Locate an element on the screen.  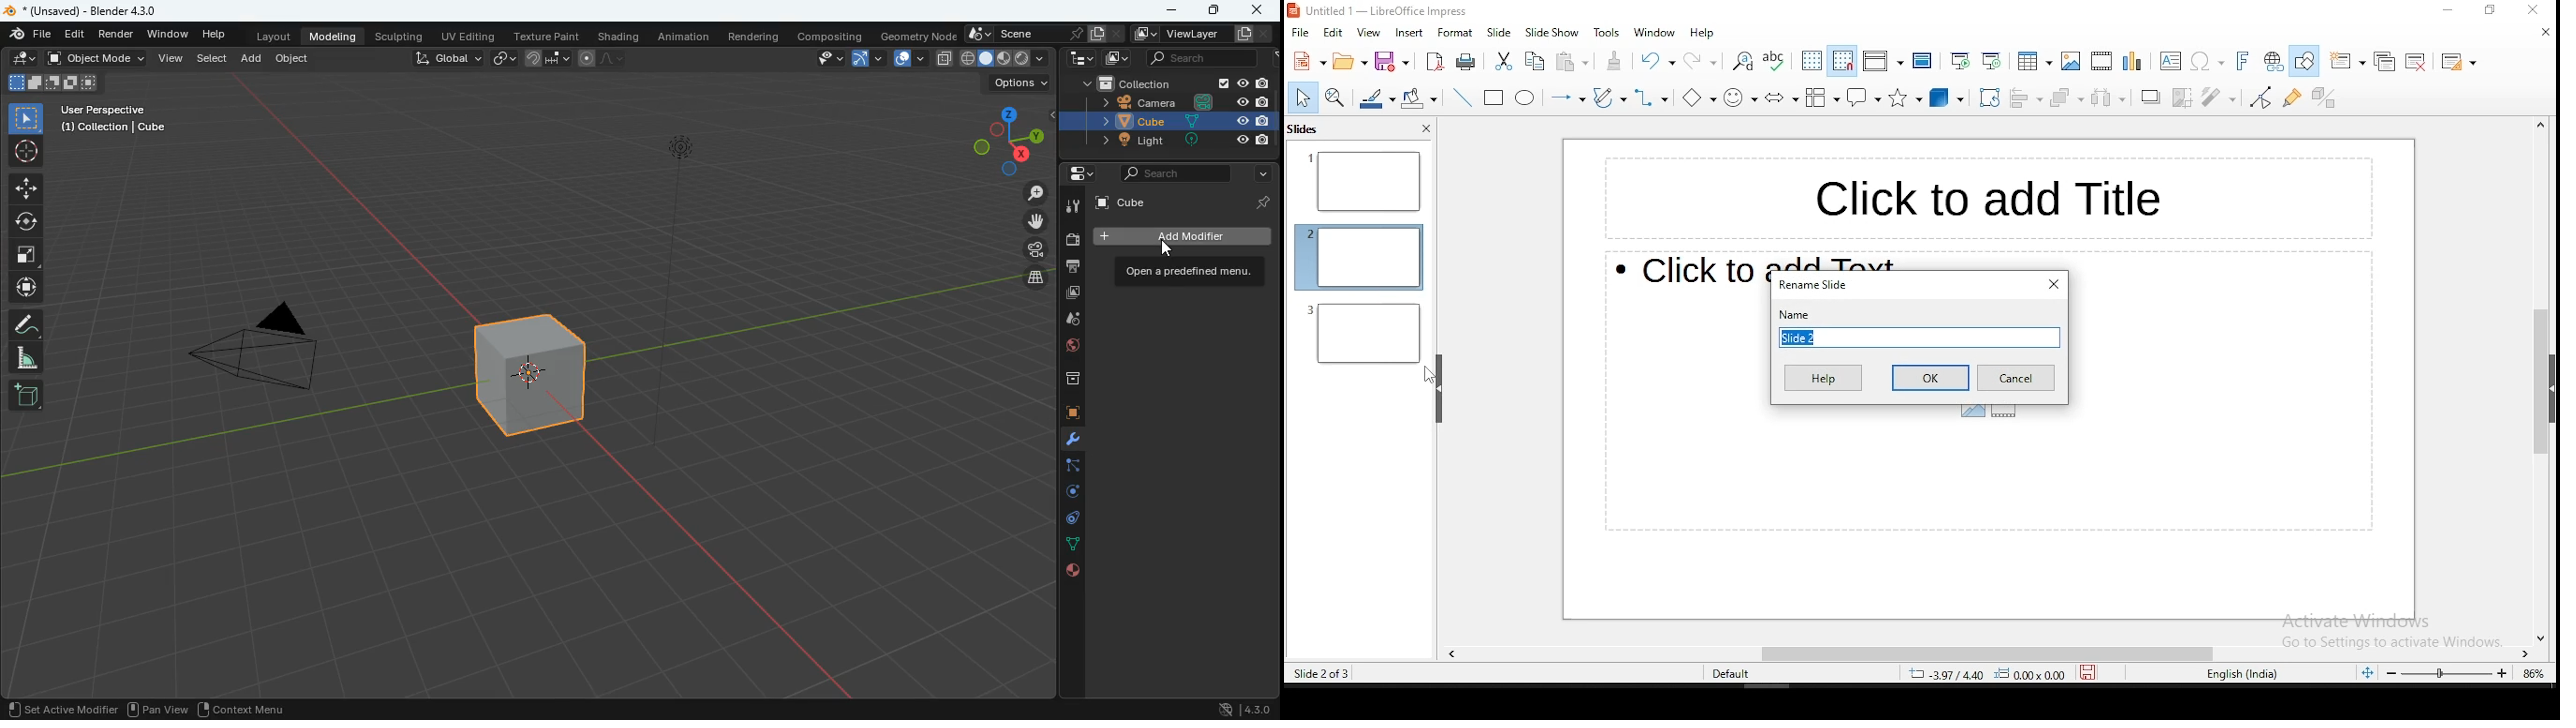
lines and arrows is located at coordinates (1566, 96).